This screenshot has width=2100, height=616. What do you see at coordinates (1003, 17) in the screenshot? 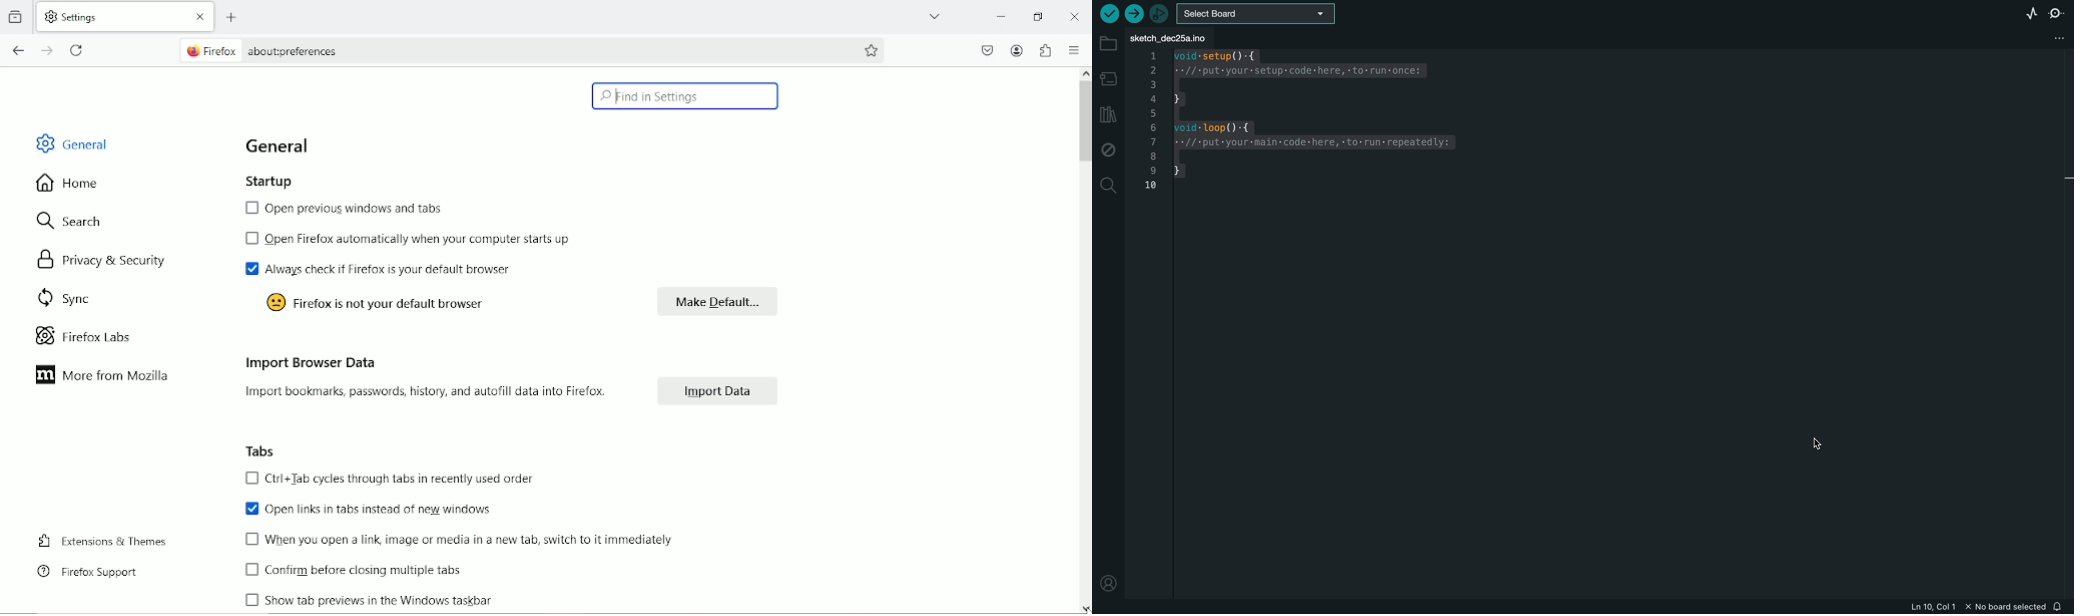
I see `Minimize` at bounding box center [1003, 17].